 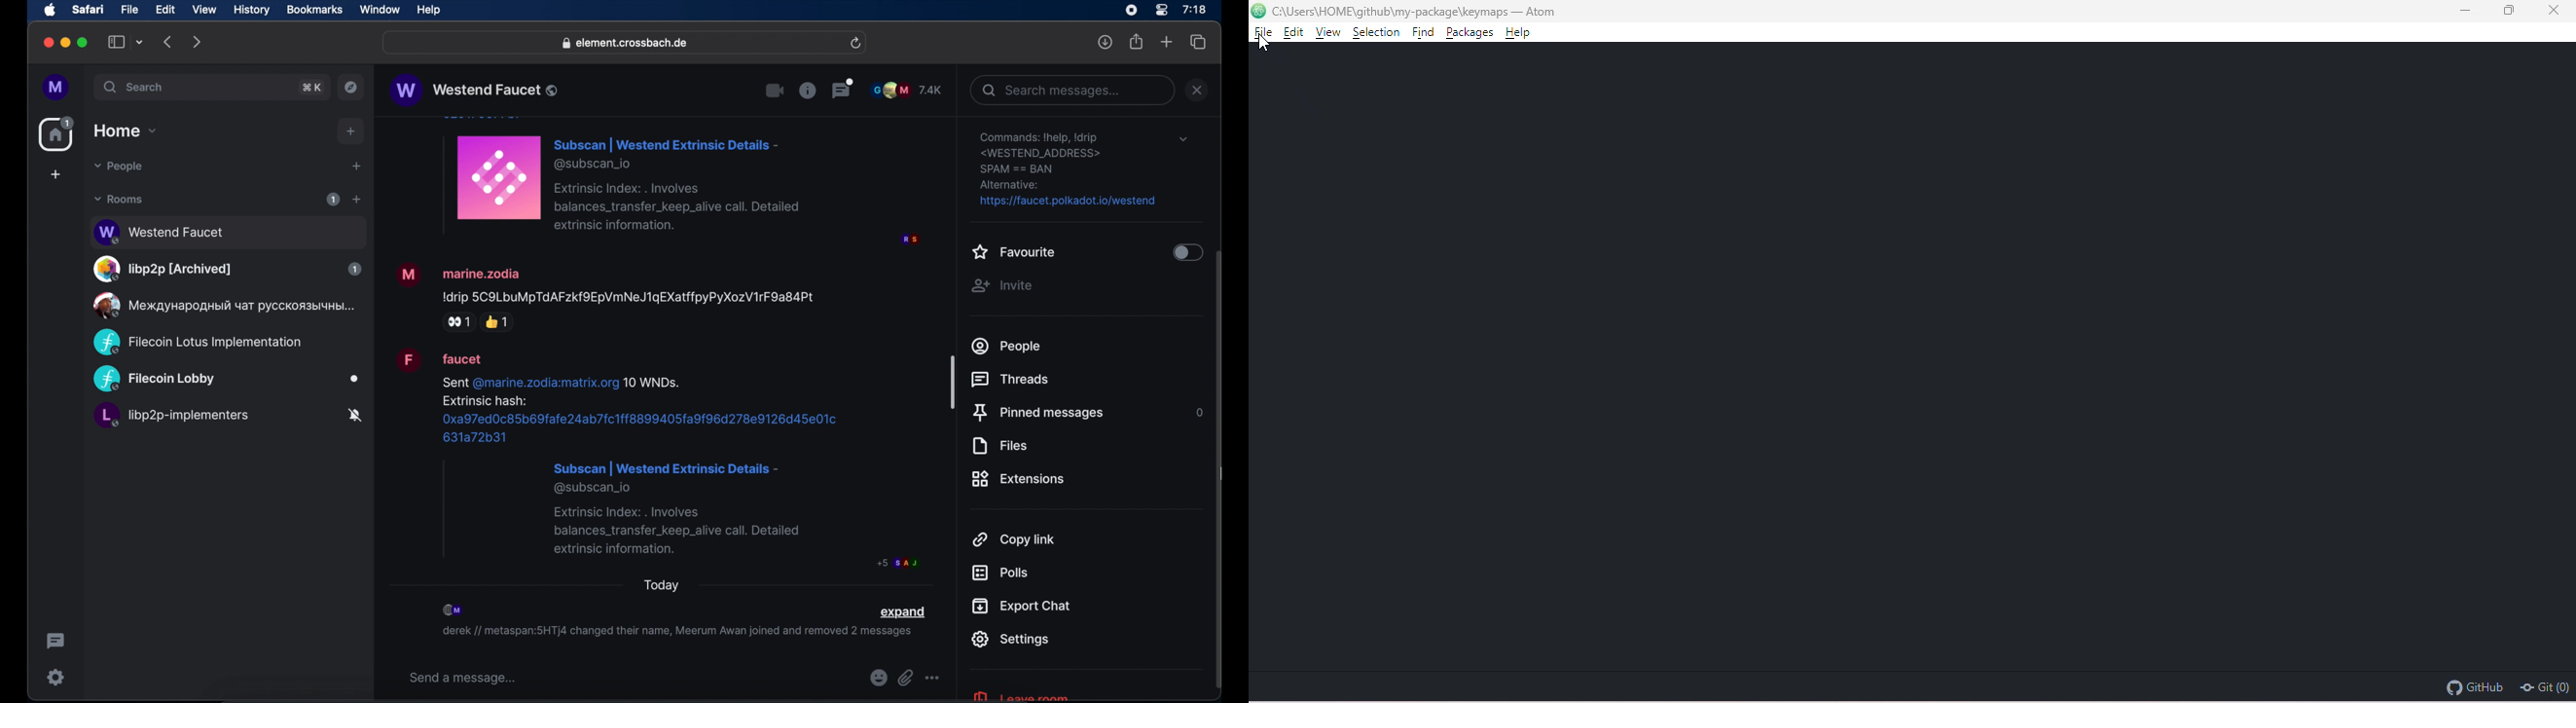 I want to click on show sidebar, so click(x=116, y=42).